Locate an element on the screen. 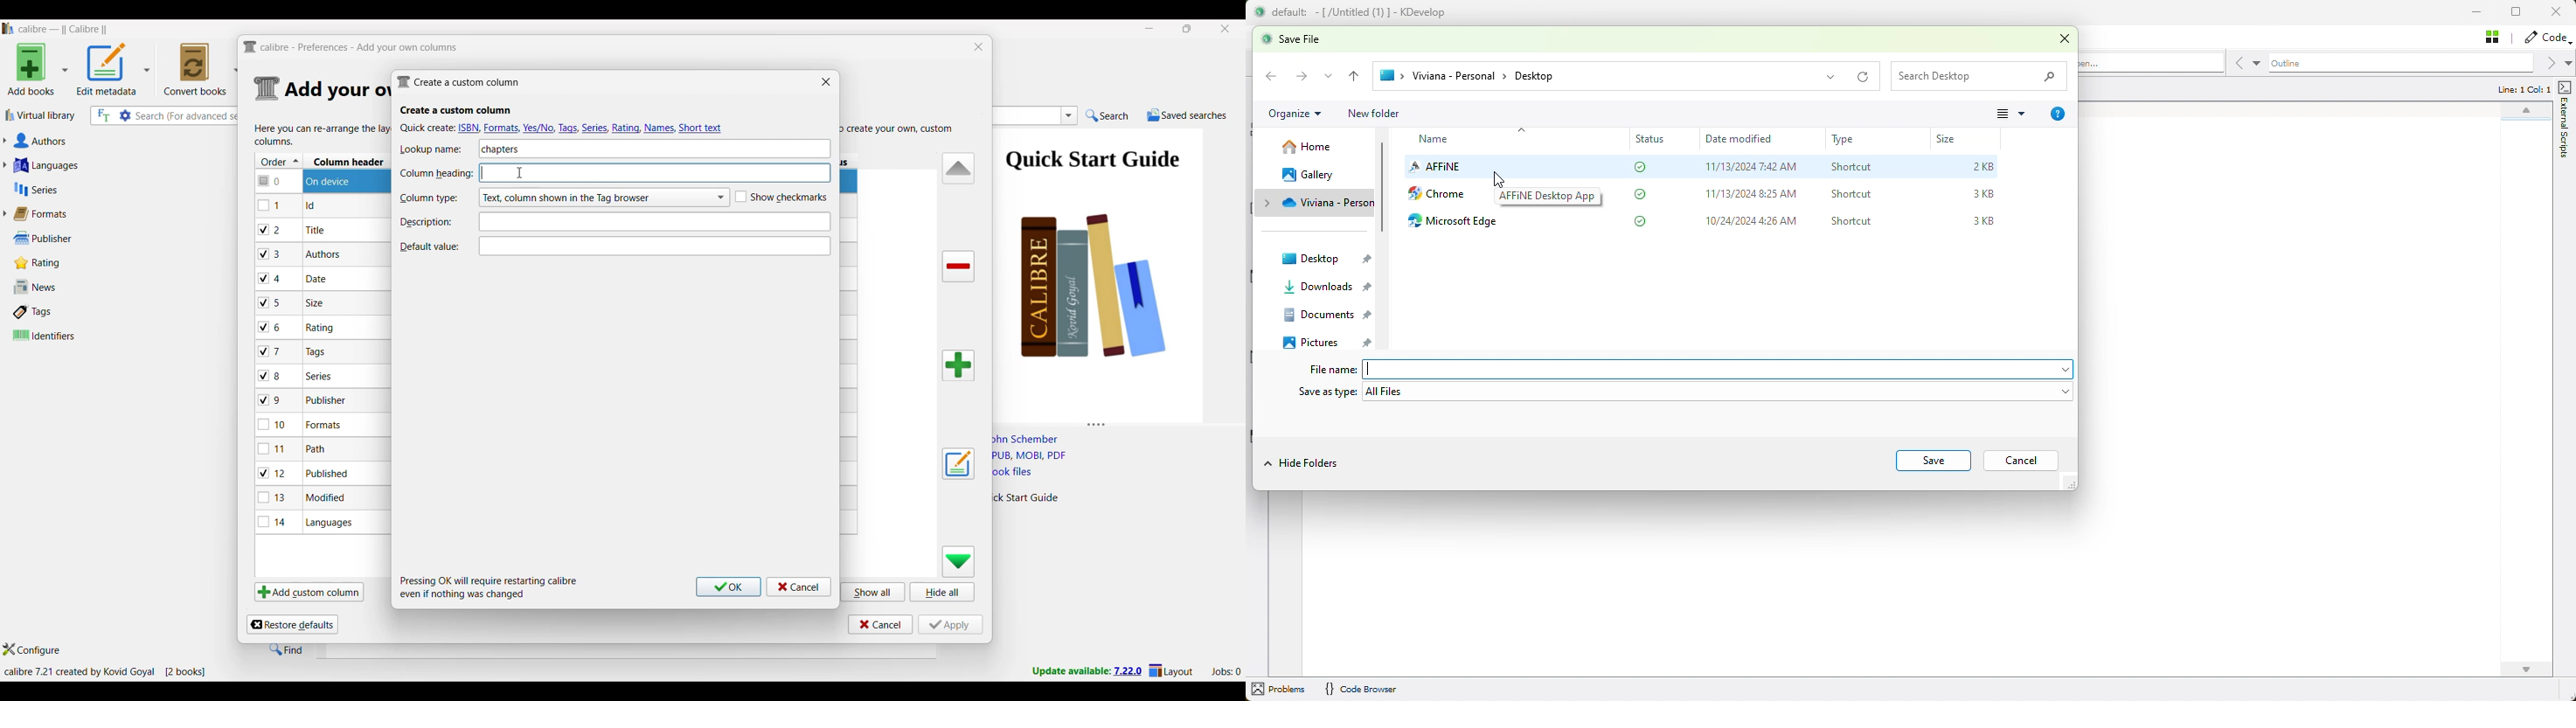  Window name is located at coordinates (458, 82).